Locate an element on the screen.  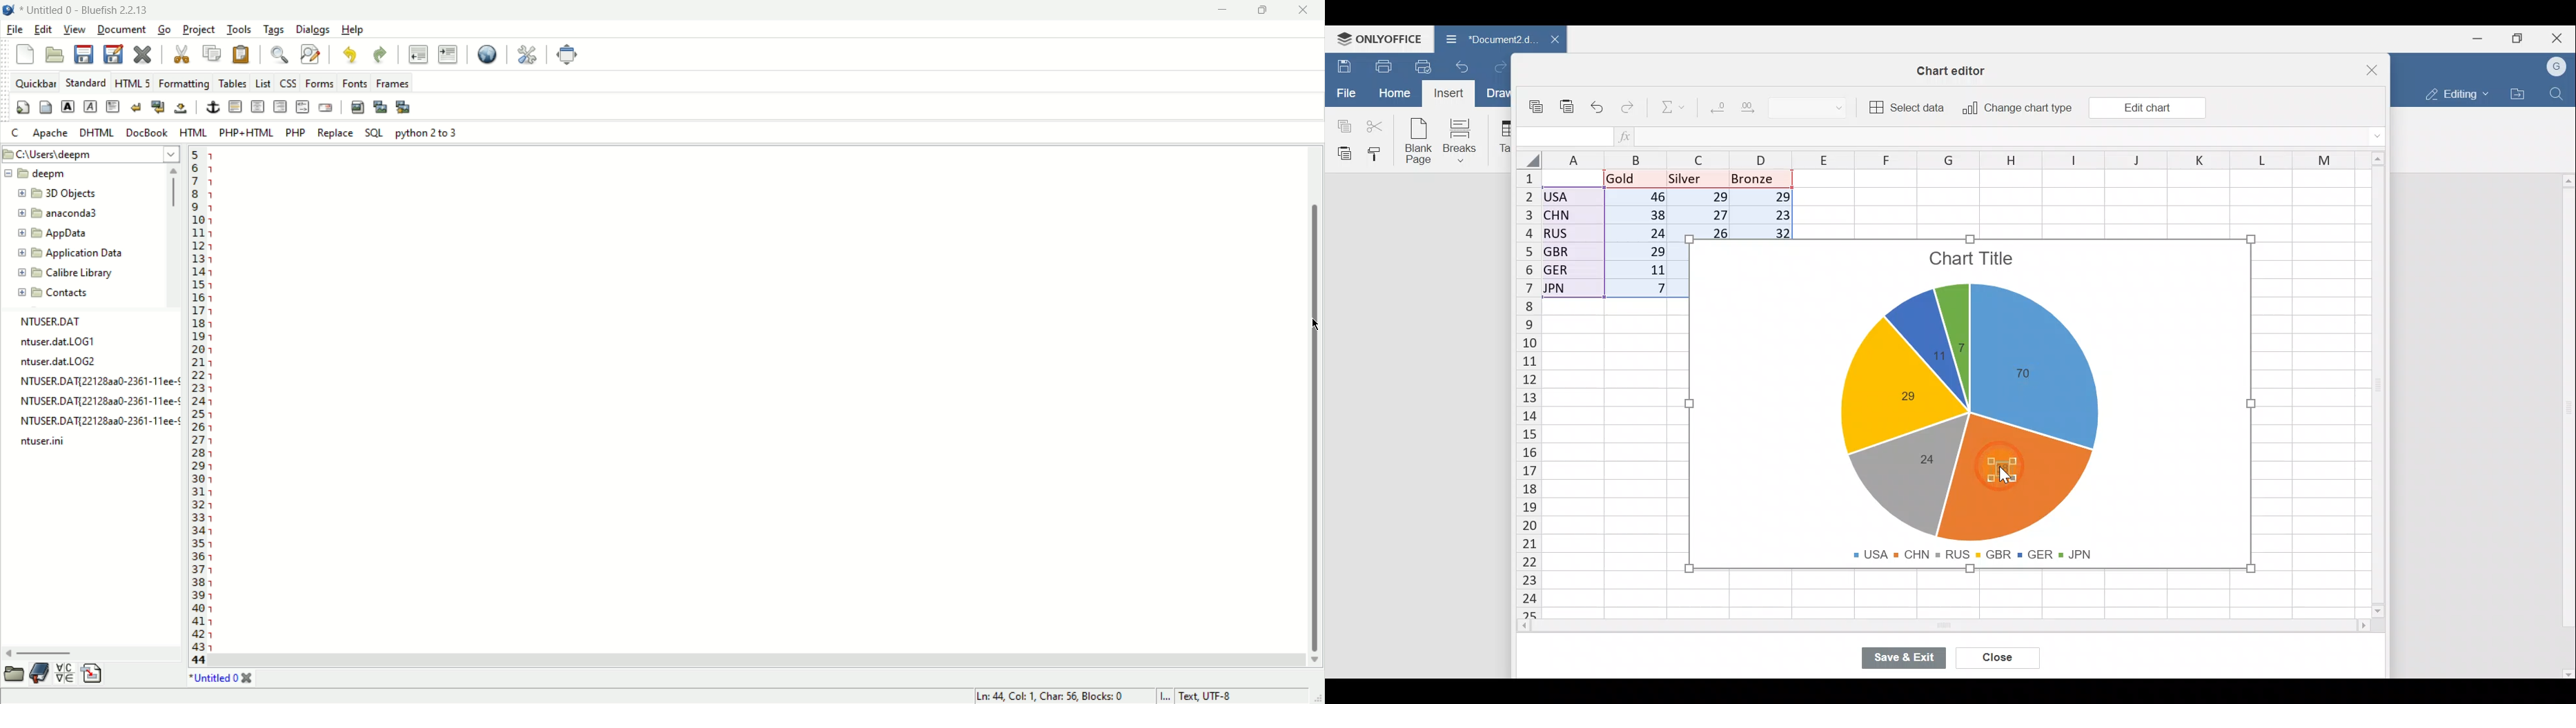
Copy is located at coordinates (1341, 124).